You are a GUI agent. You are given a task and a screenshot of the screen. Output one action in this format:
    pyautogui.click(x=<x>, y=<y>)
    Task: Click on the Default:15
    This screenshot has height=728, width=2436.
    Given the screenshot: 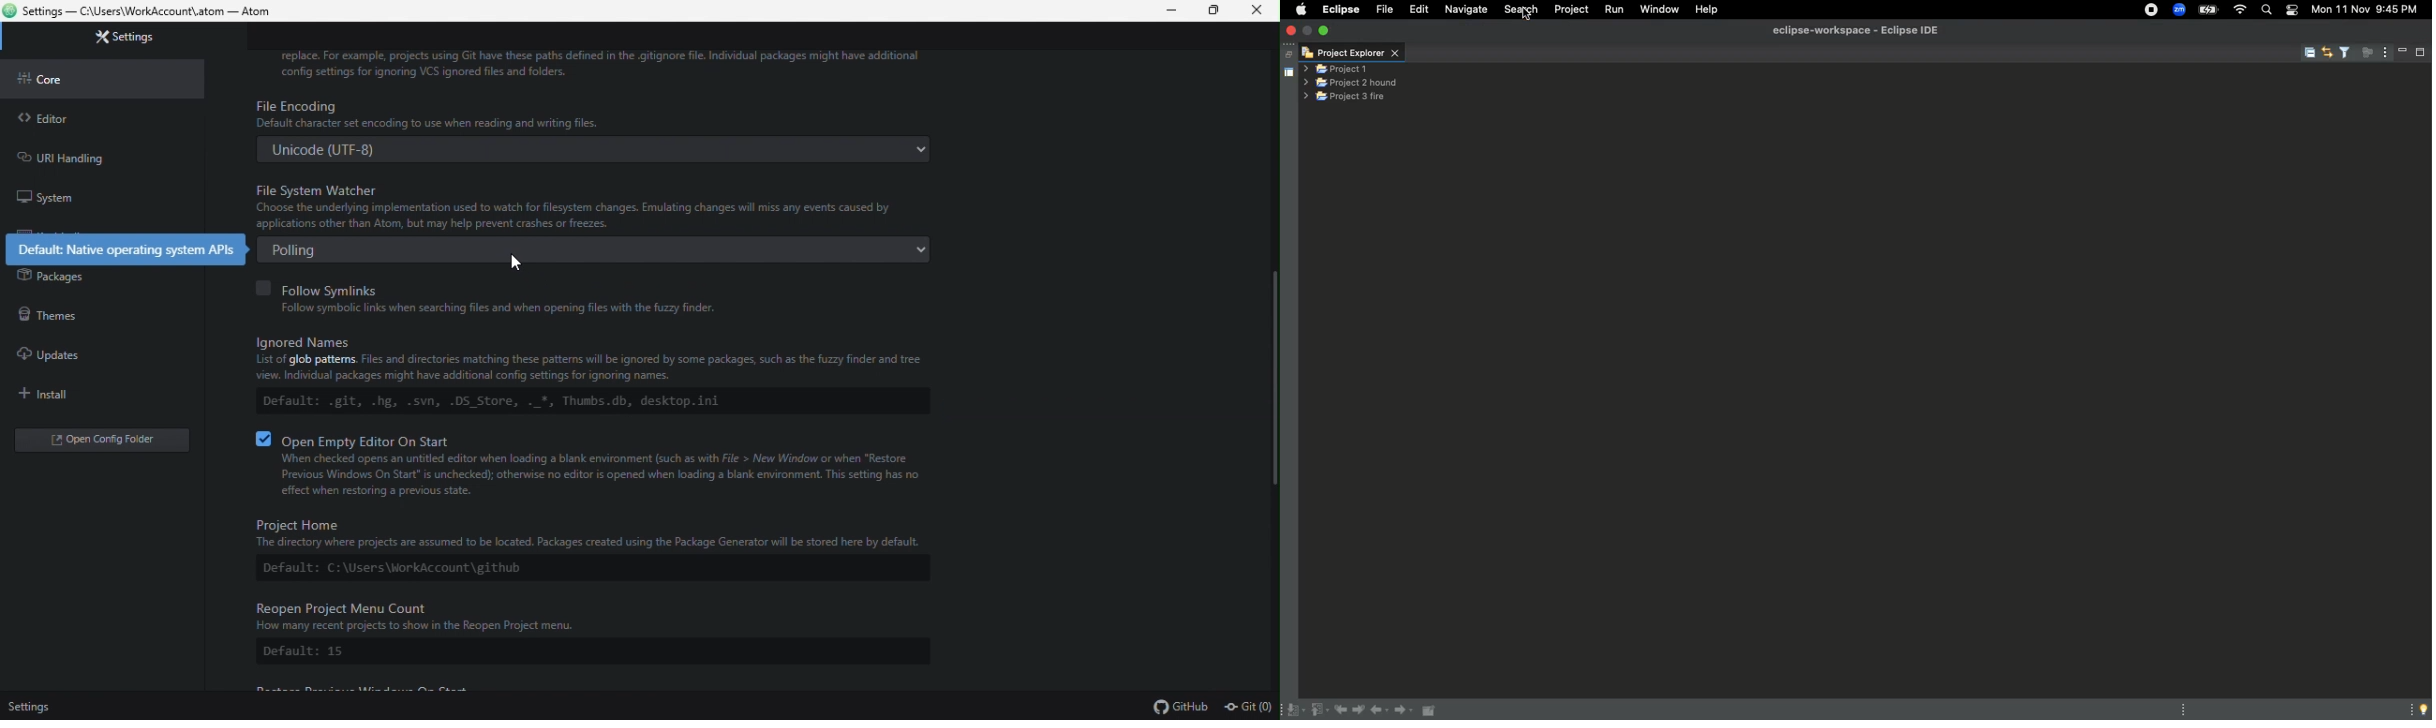 What is the action you would take?
    pyautogui.click(x=304, y=651)
    